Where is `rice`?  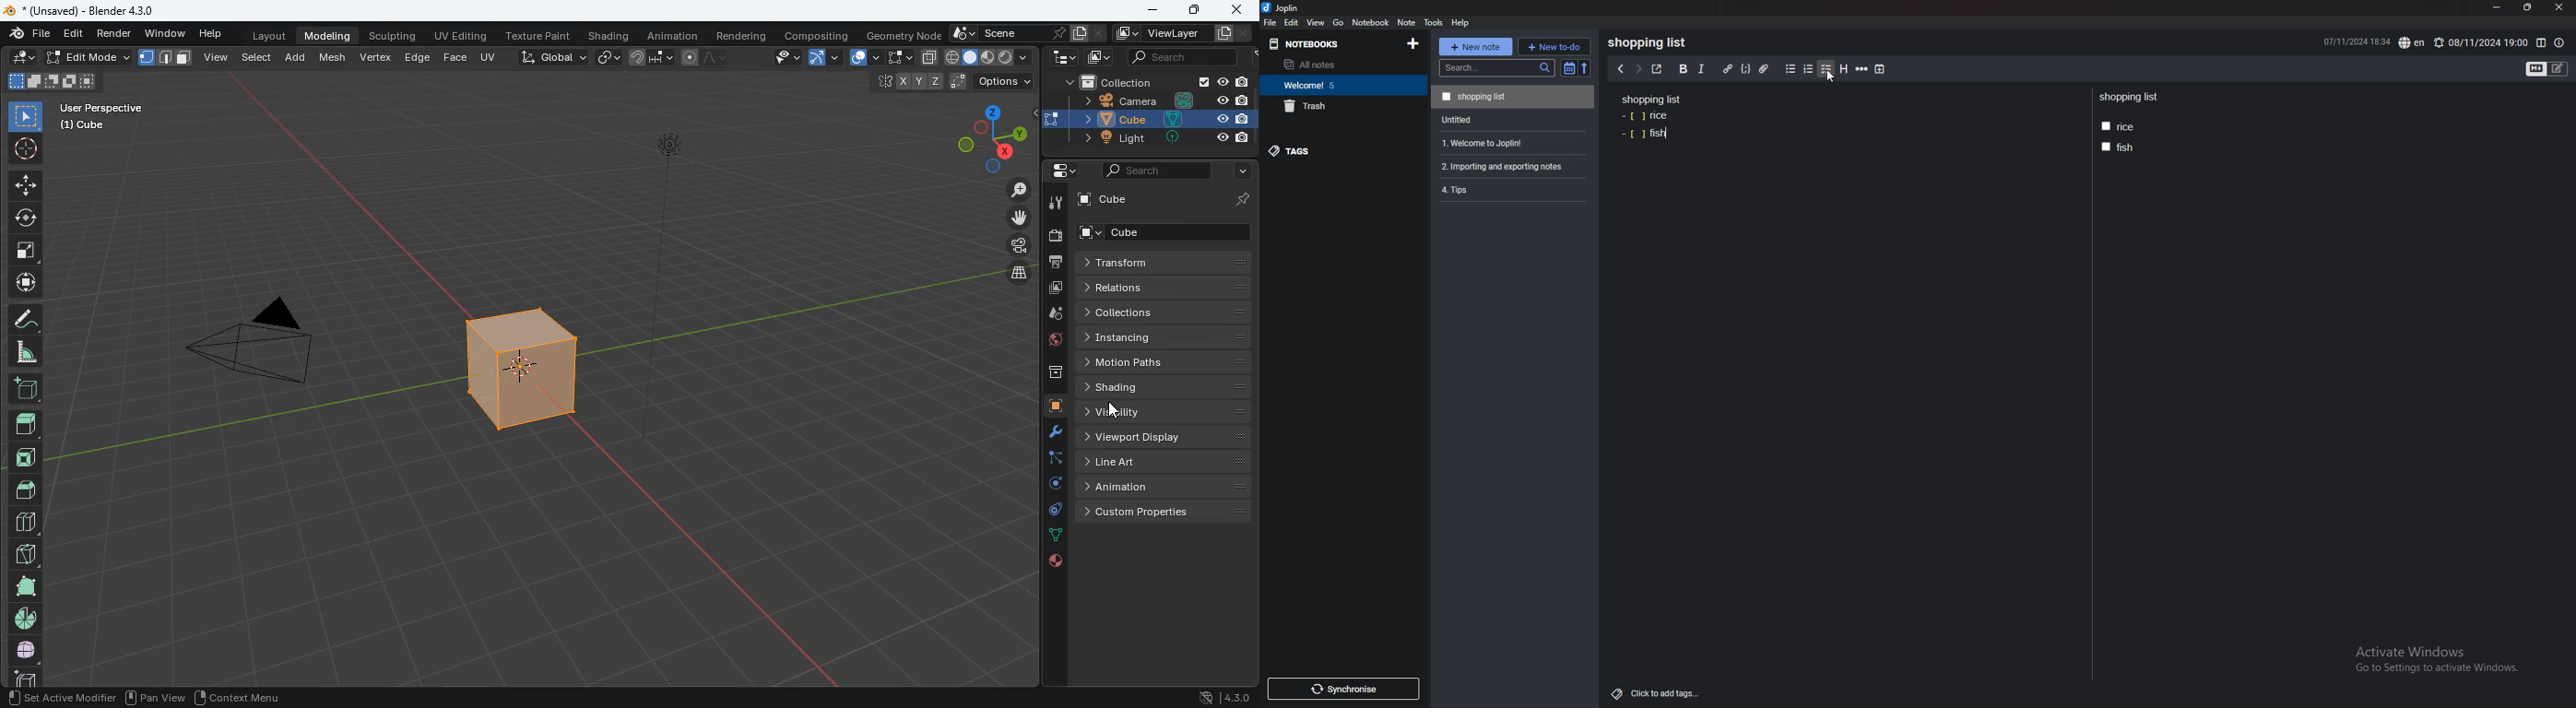
rice is located at coordinates (2118, 127).